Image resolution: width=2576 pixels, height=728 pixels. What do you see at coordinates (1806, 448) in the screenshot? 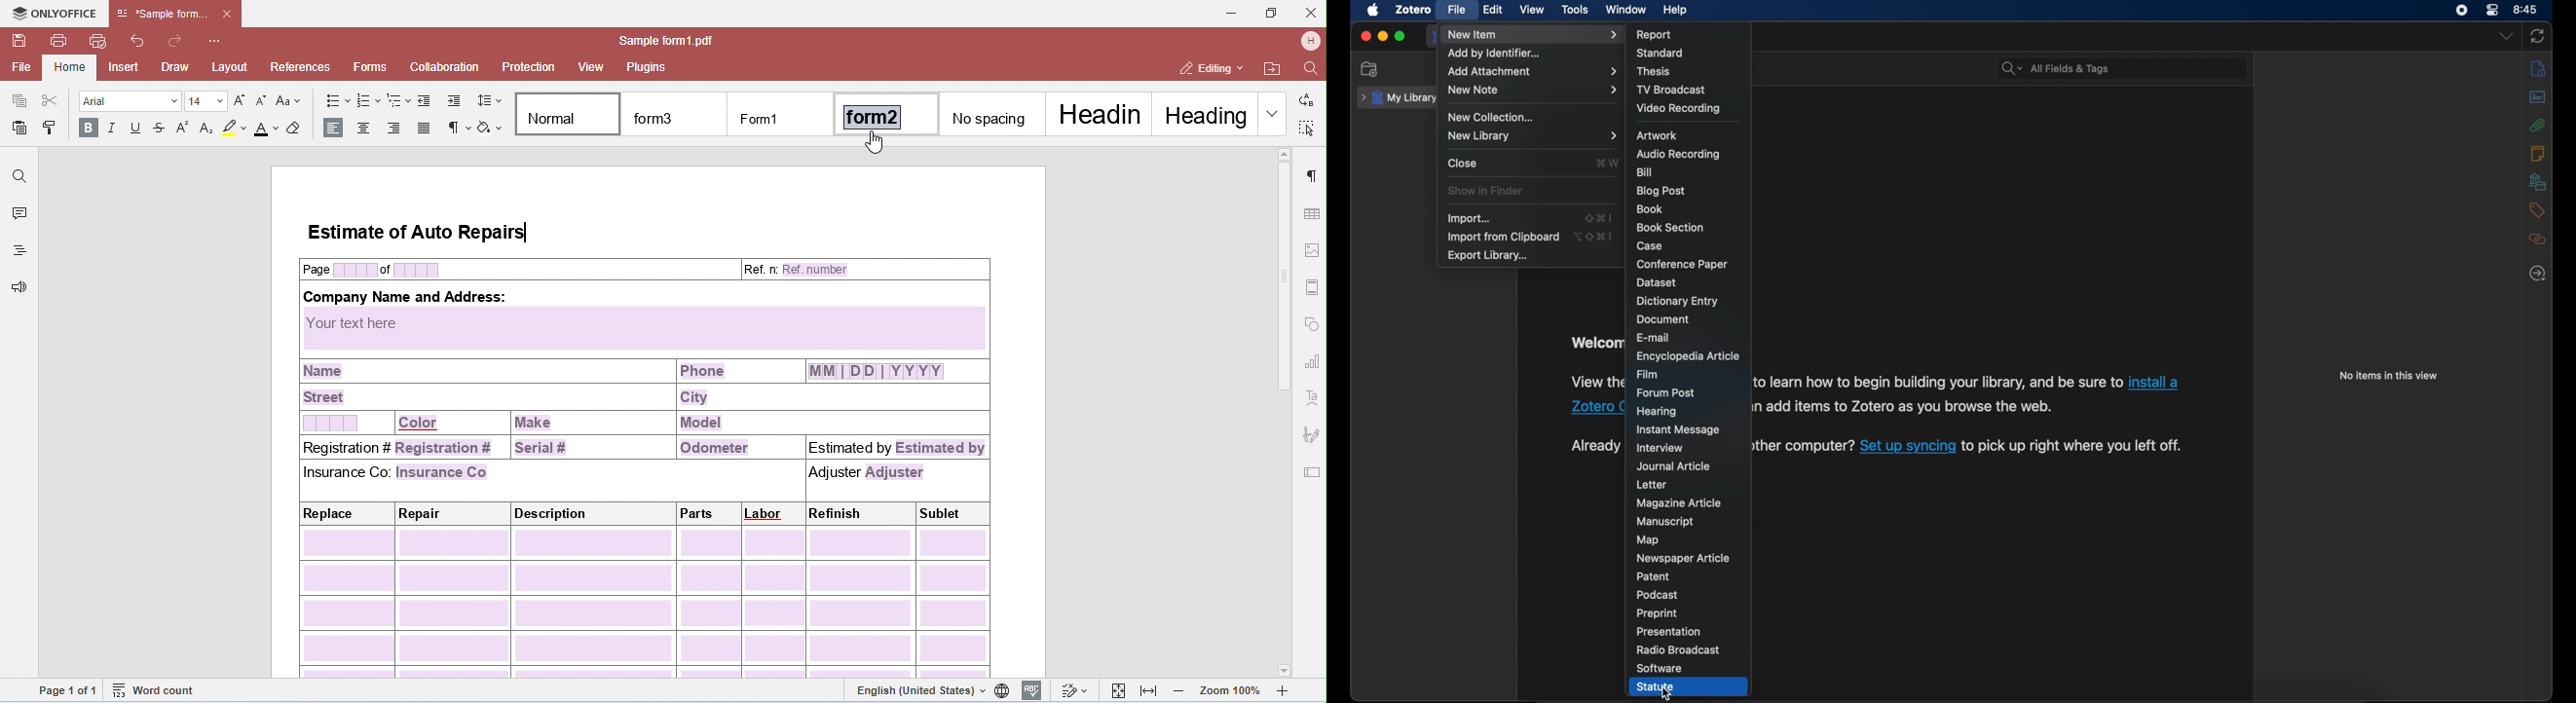
I see `Already using Zotero on another computer? Set up syncing to pick up right where you left off.` at bounding box center [1806, 448].